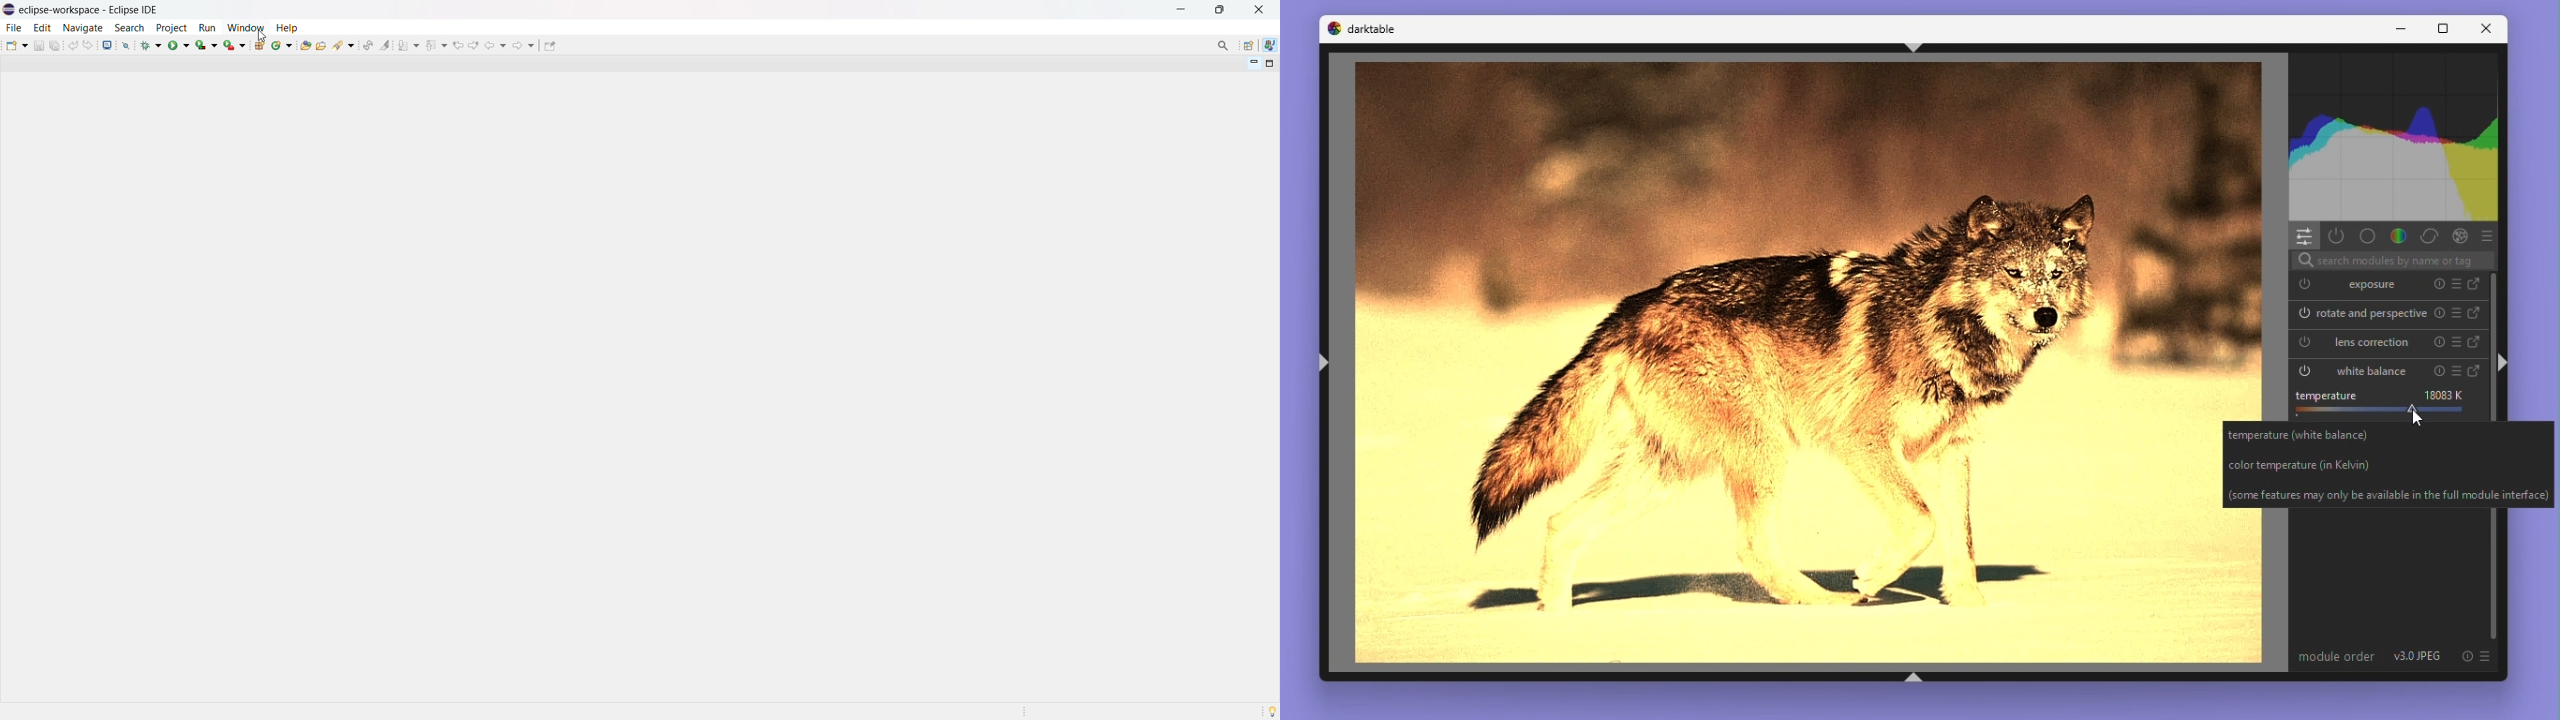 Image resolution: width=2576 pixels, height=728 pixels. What do you see at coordinates (129, 28) in the screenshot?
I see `search` at bounding box center [129, 28].